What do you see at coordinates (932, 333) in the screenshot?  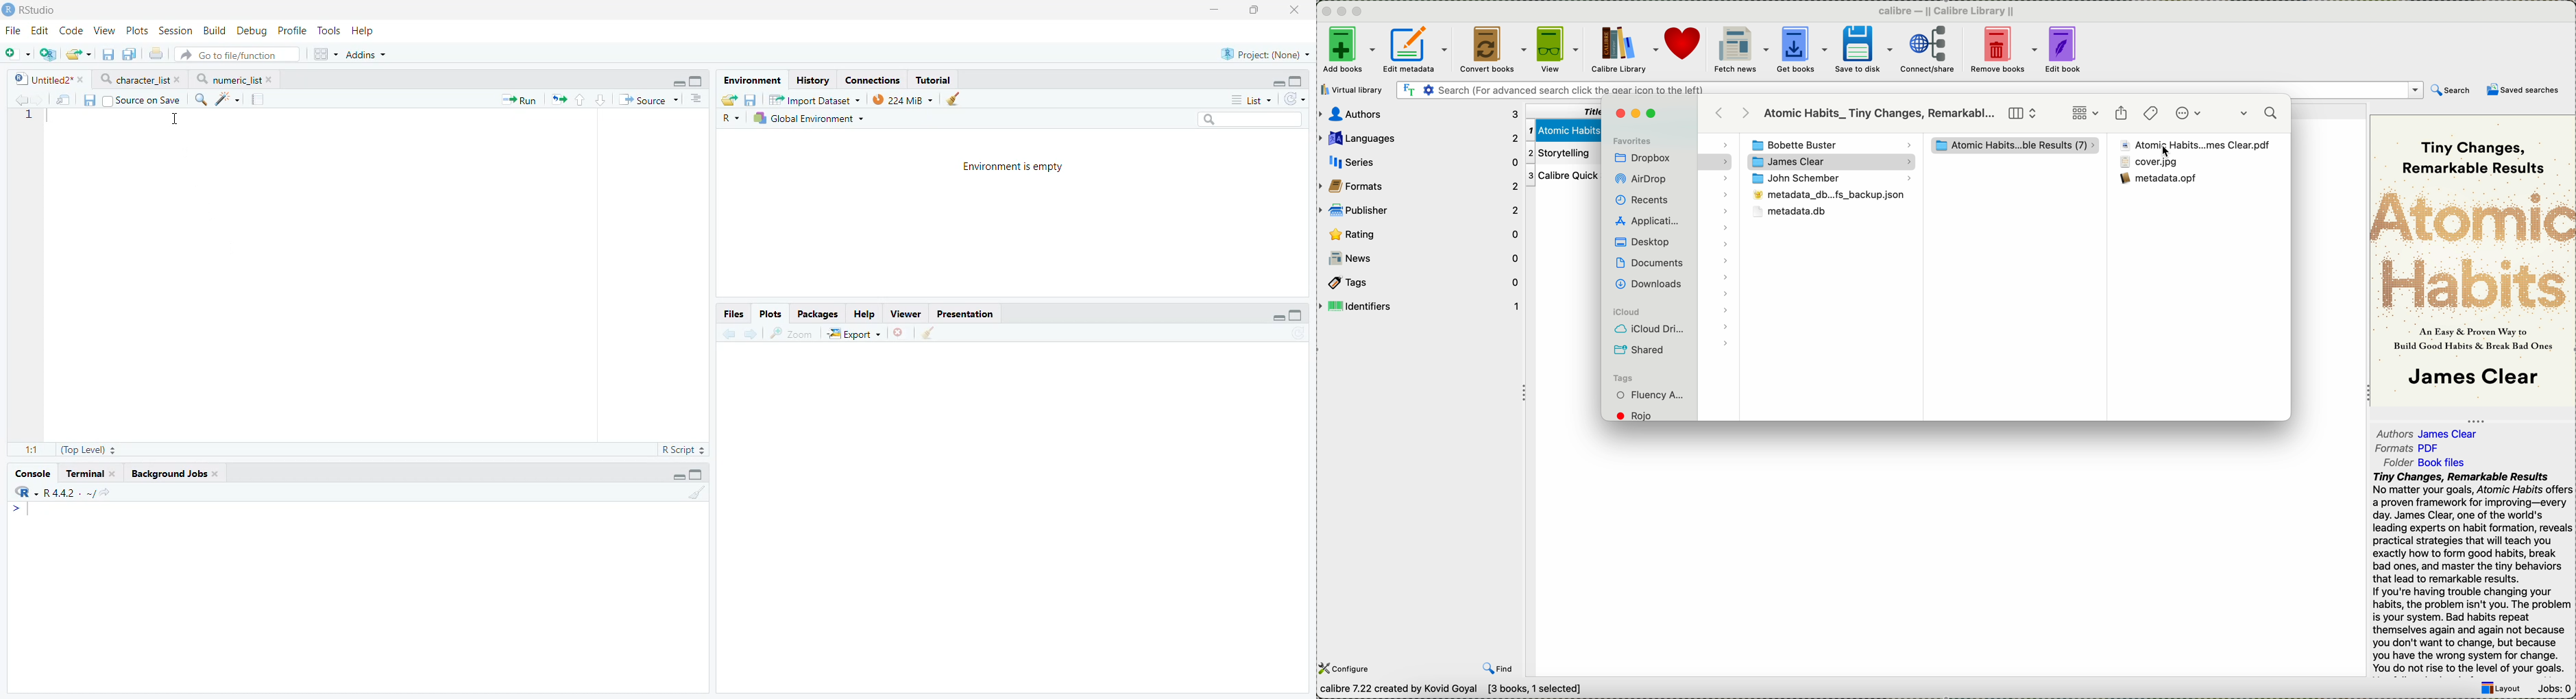 I see `Clear` at bounding box center [932, 333].